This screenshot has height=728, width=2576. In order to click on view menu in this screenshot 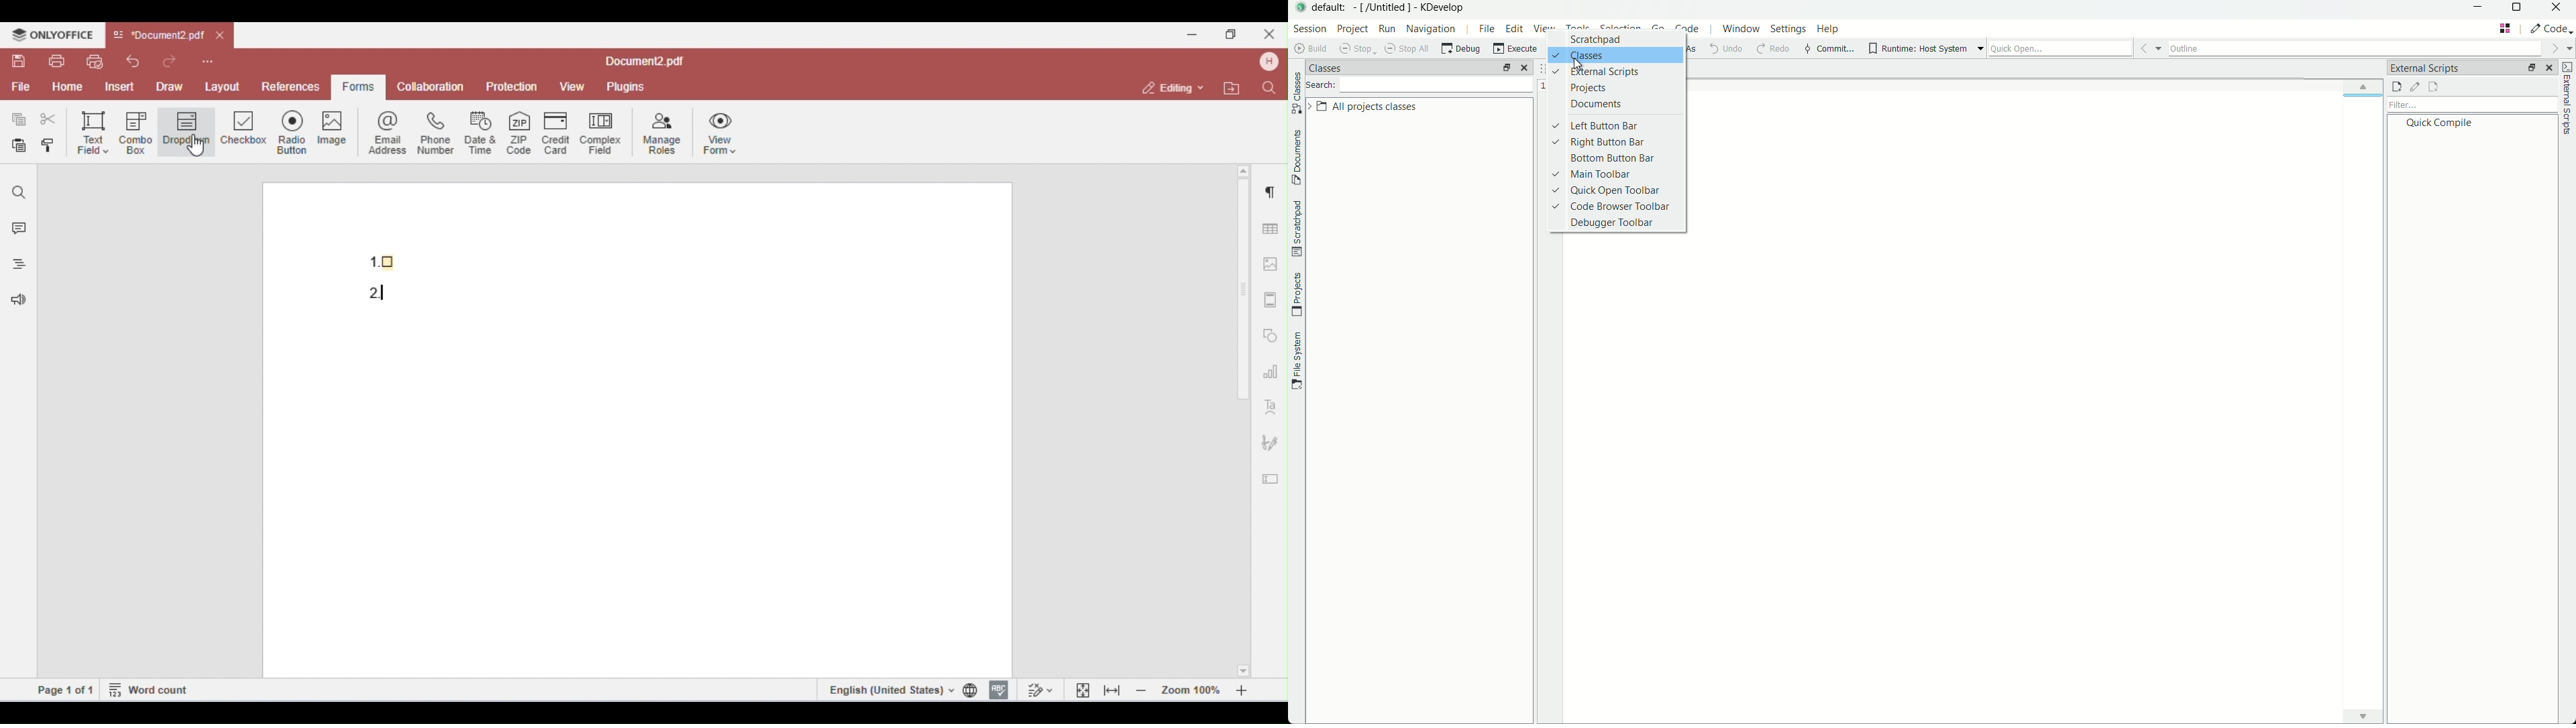, I will do `click(1542, 27)`.